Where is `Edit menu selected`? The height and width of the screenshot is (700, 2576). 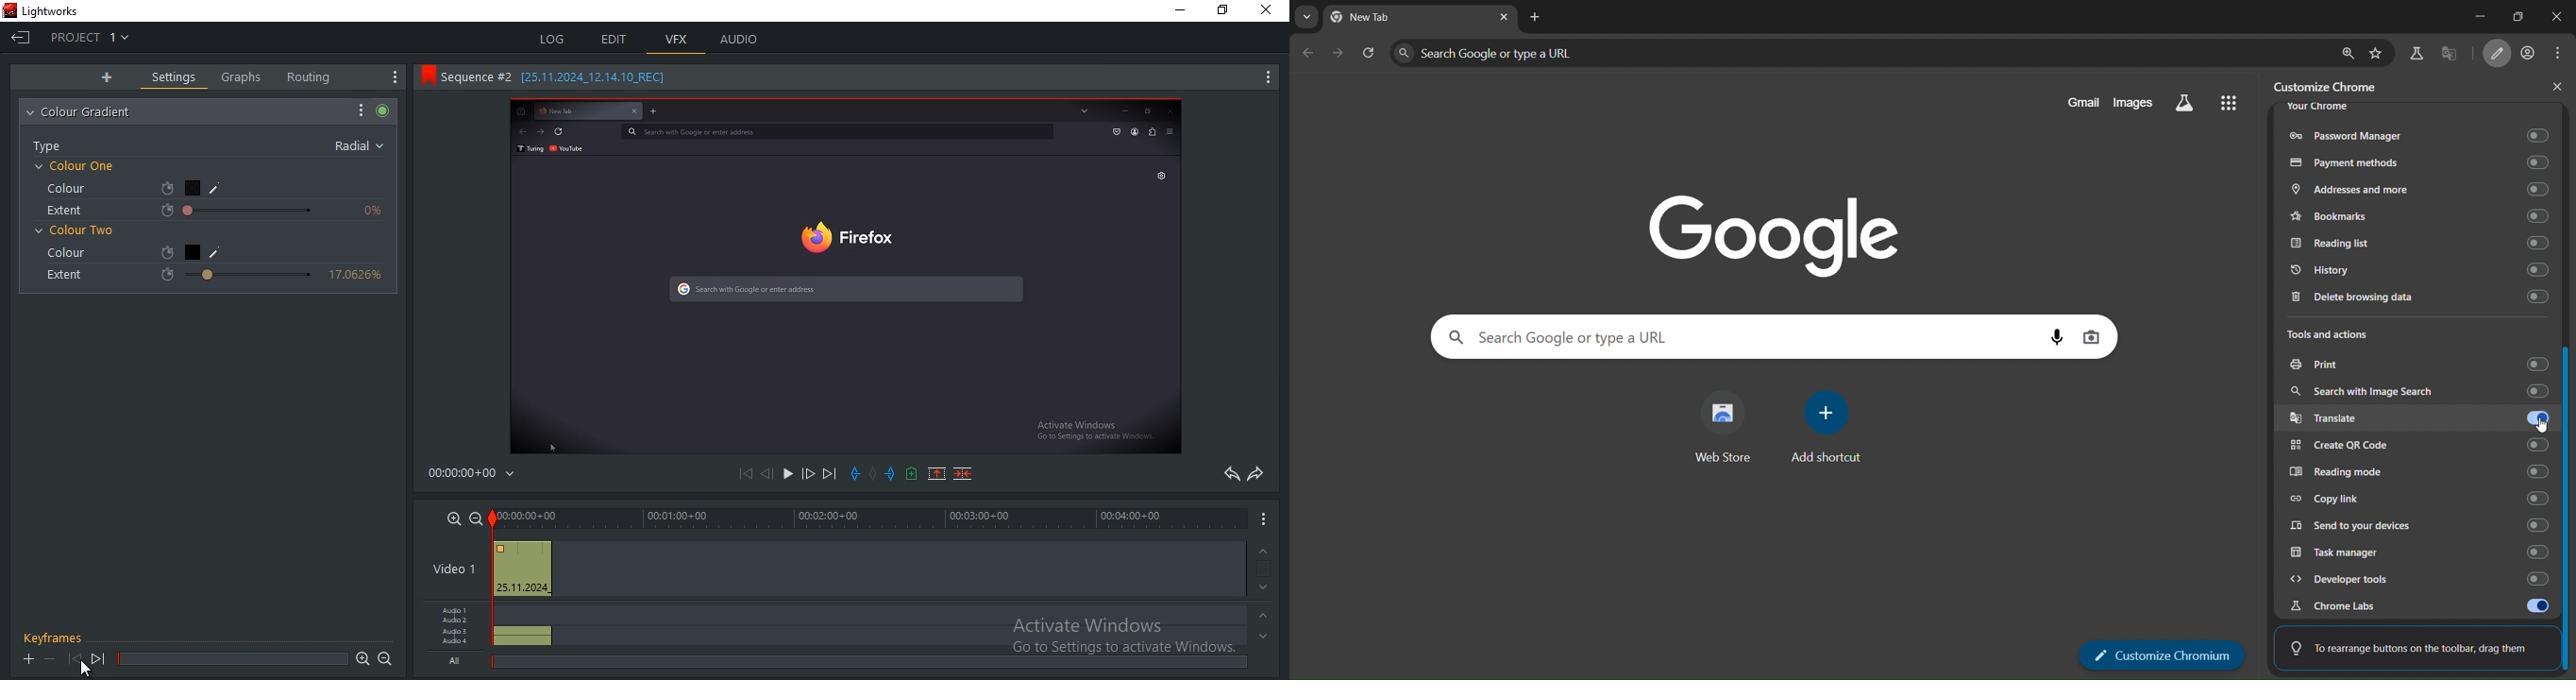 Edit menu selected is located at coordinates (646, 57).